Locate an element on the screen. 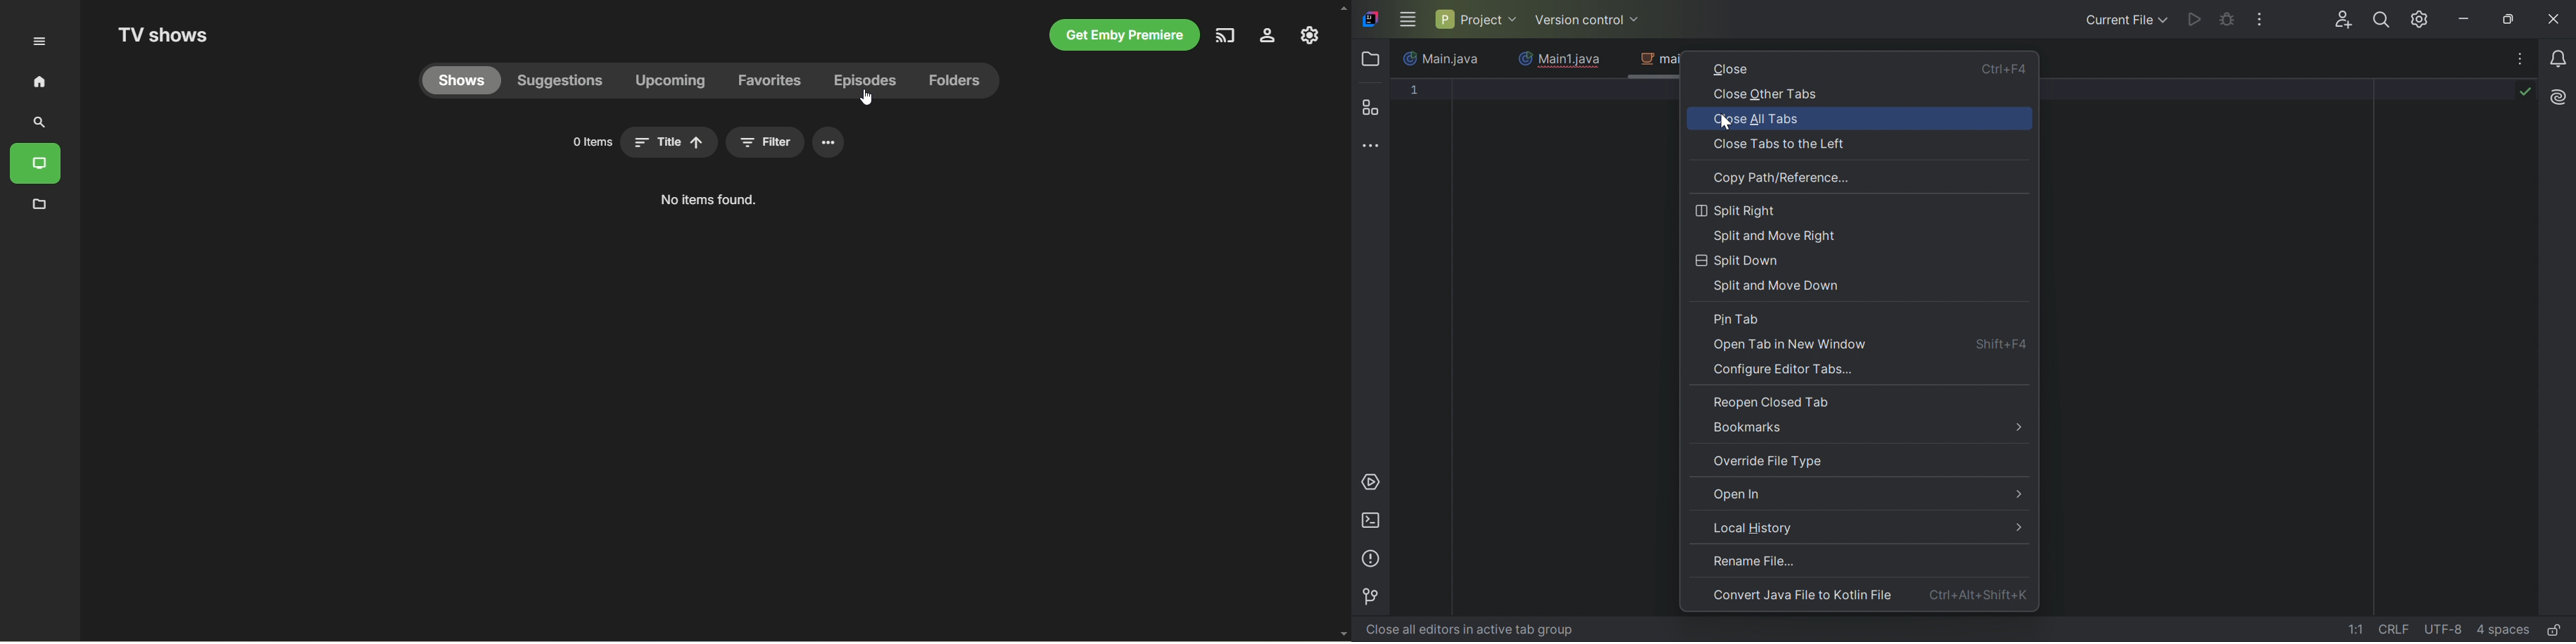 The height and width of the screenshot is (644, 2576). Version control is located at coordinates (1587, 20).